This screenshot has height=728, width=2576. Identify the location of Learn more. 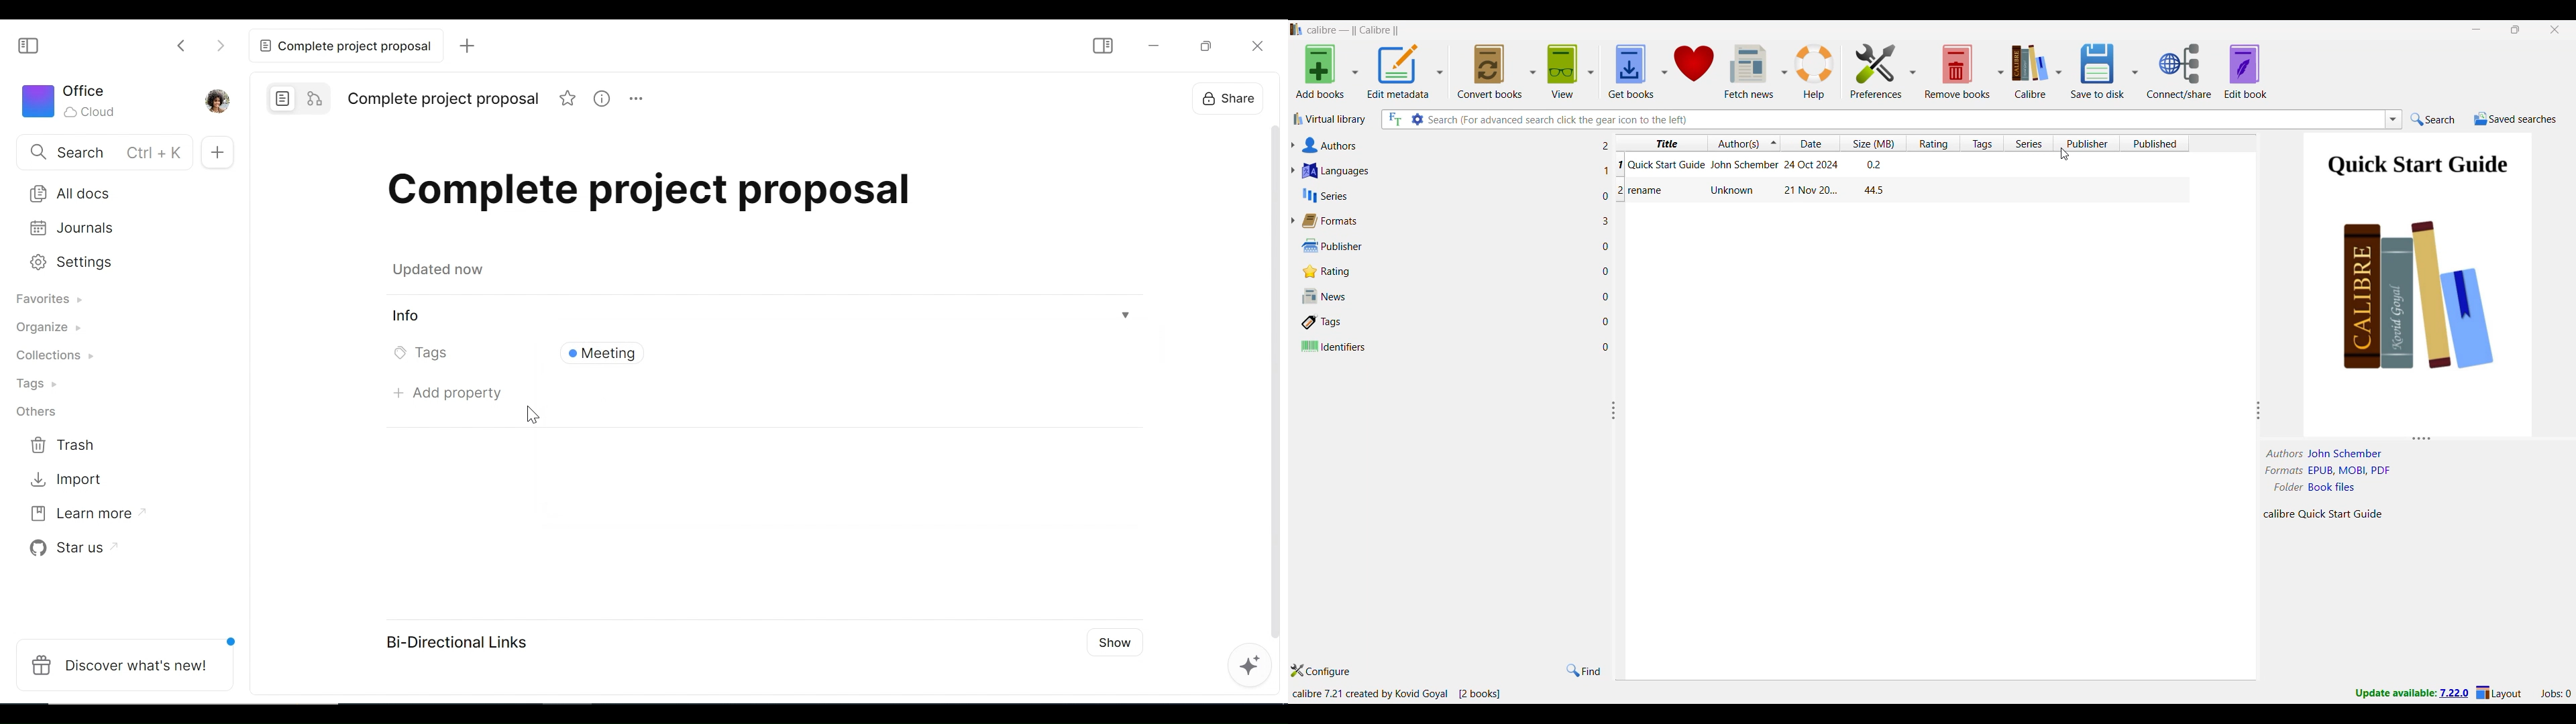
(88, 512).